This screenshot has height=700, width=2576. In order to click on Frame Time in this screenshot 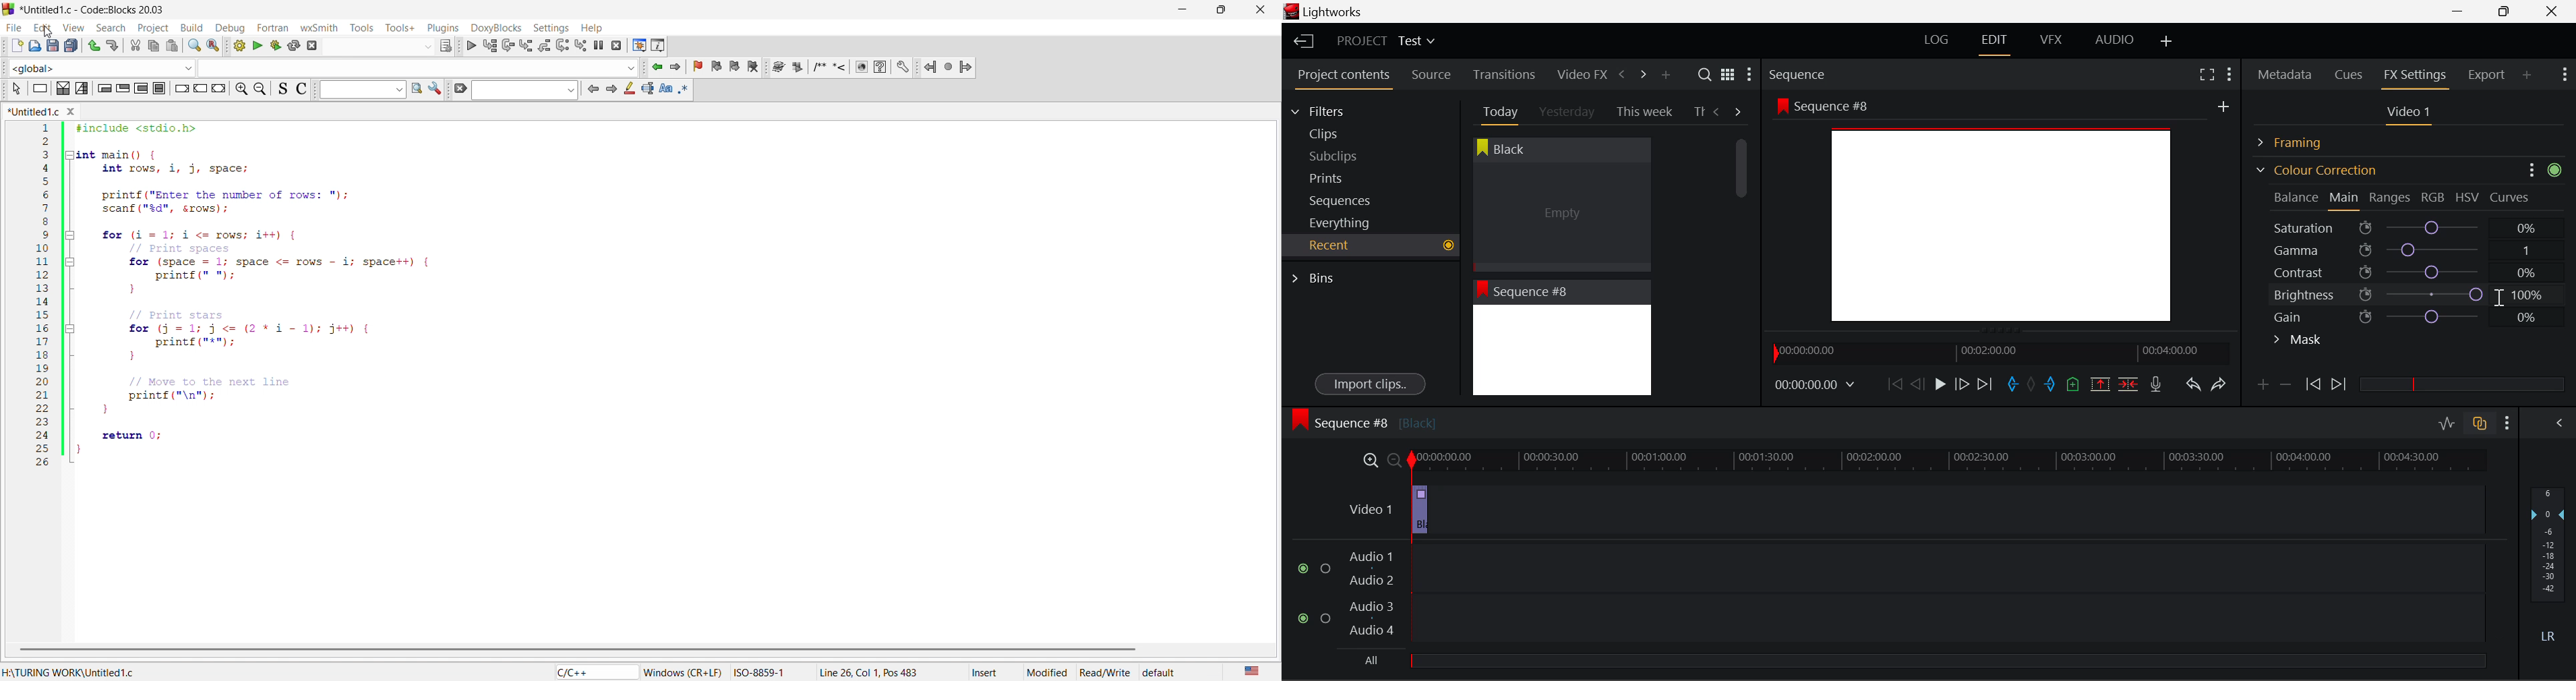, I will do `click(1816, 386)`.